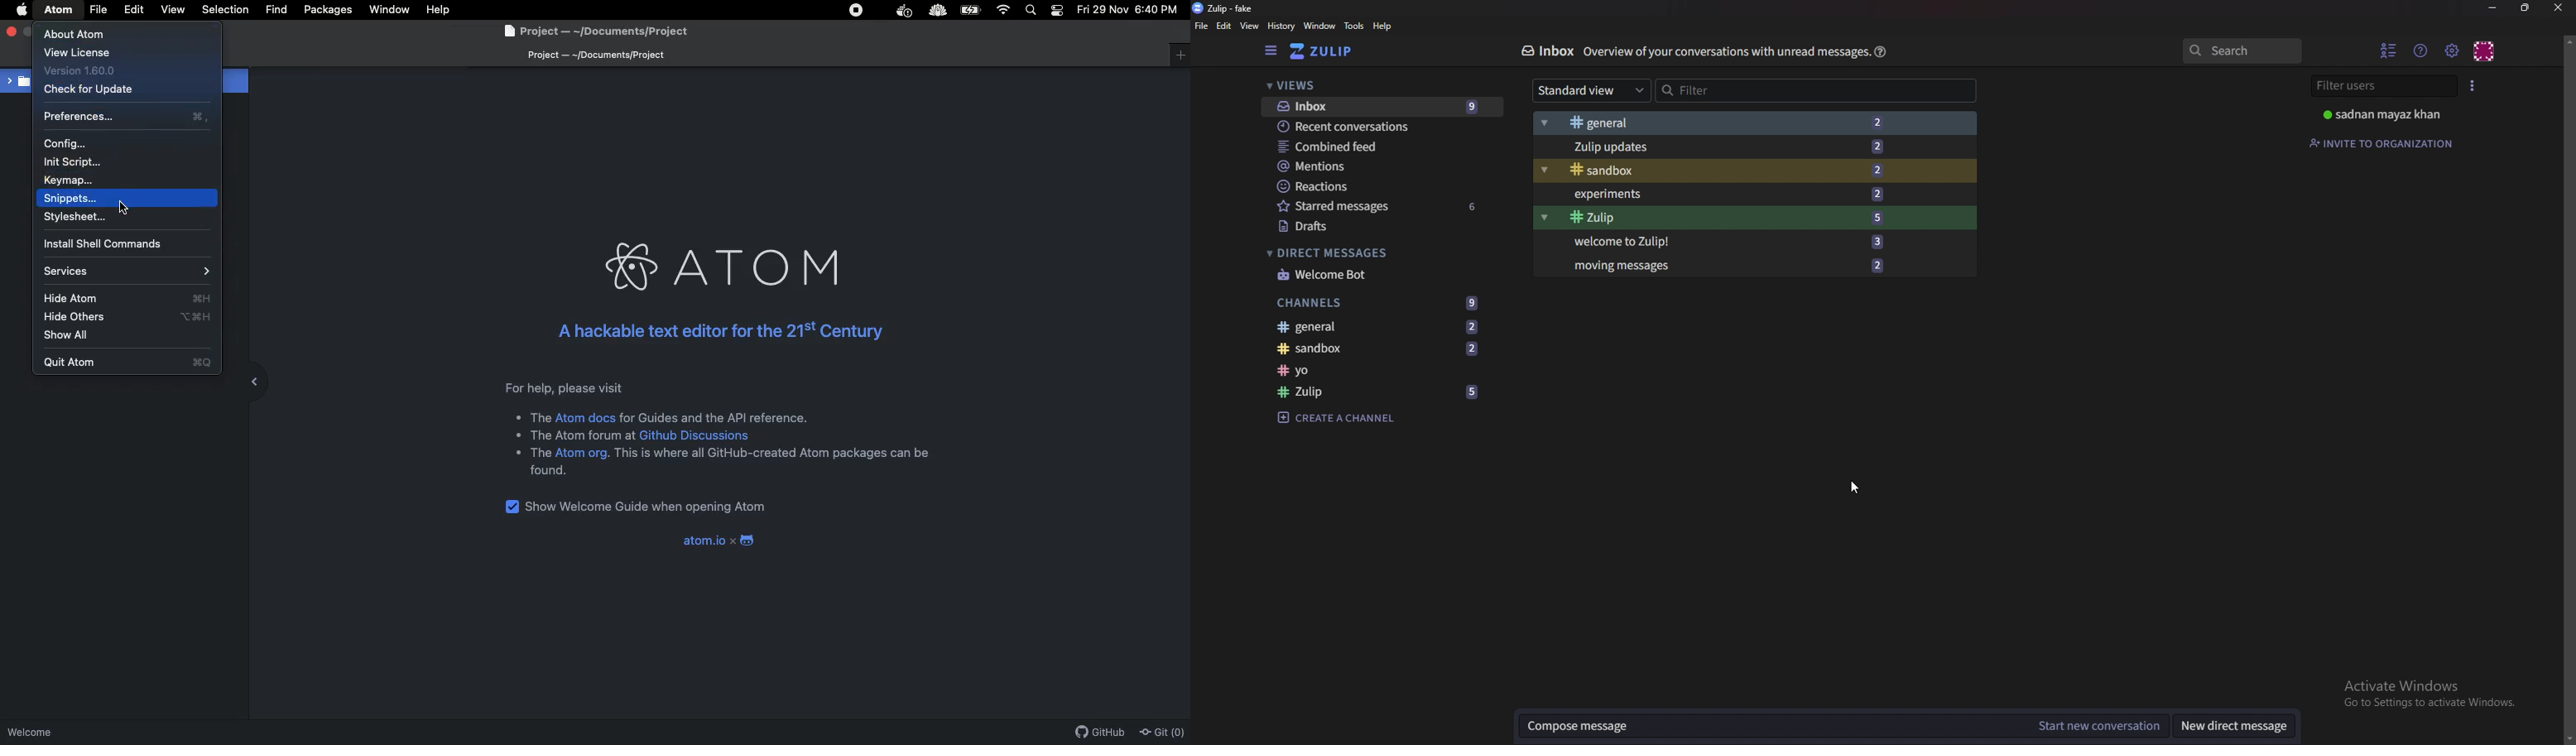 This screenshot has width=2576, height=756. What do you see at coordinates (2527, 8) in the screenshot?
I see `Resize` at bounding box center [2527, 8].